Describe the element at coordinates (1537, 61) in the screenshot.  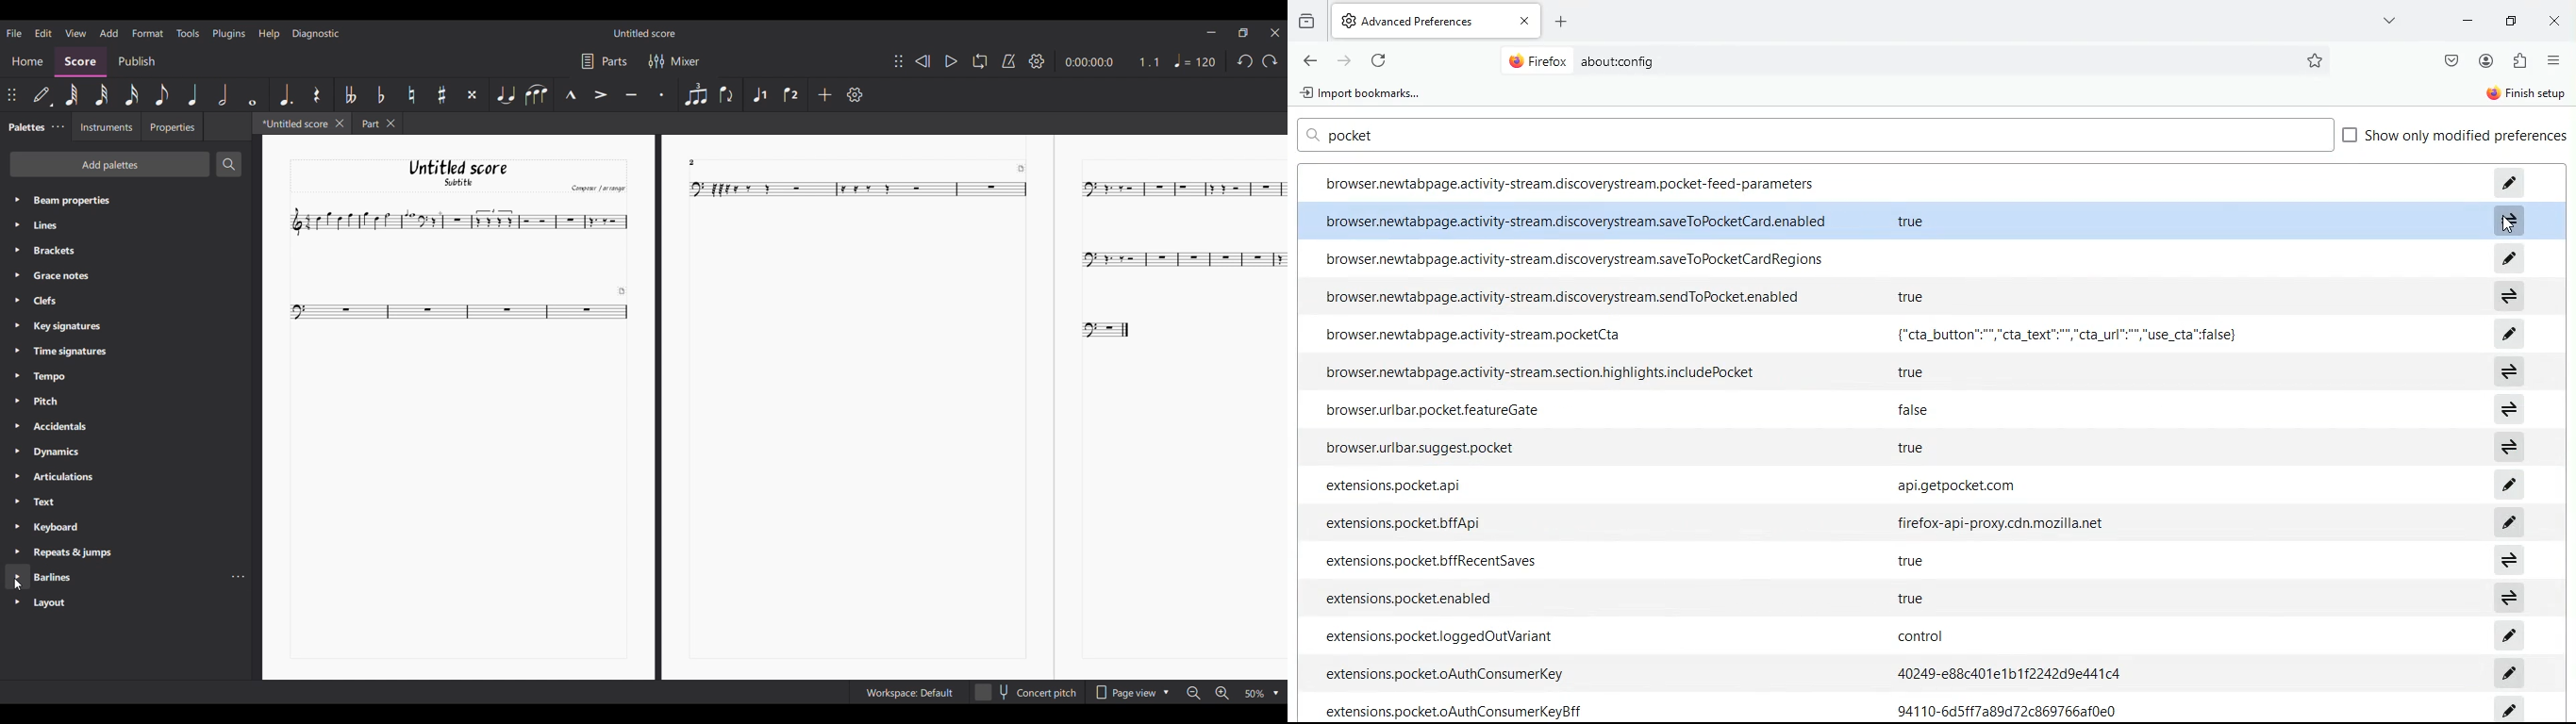
I see `@ Firefox` at that location.